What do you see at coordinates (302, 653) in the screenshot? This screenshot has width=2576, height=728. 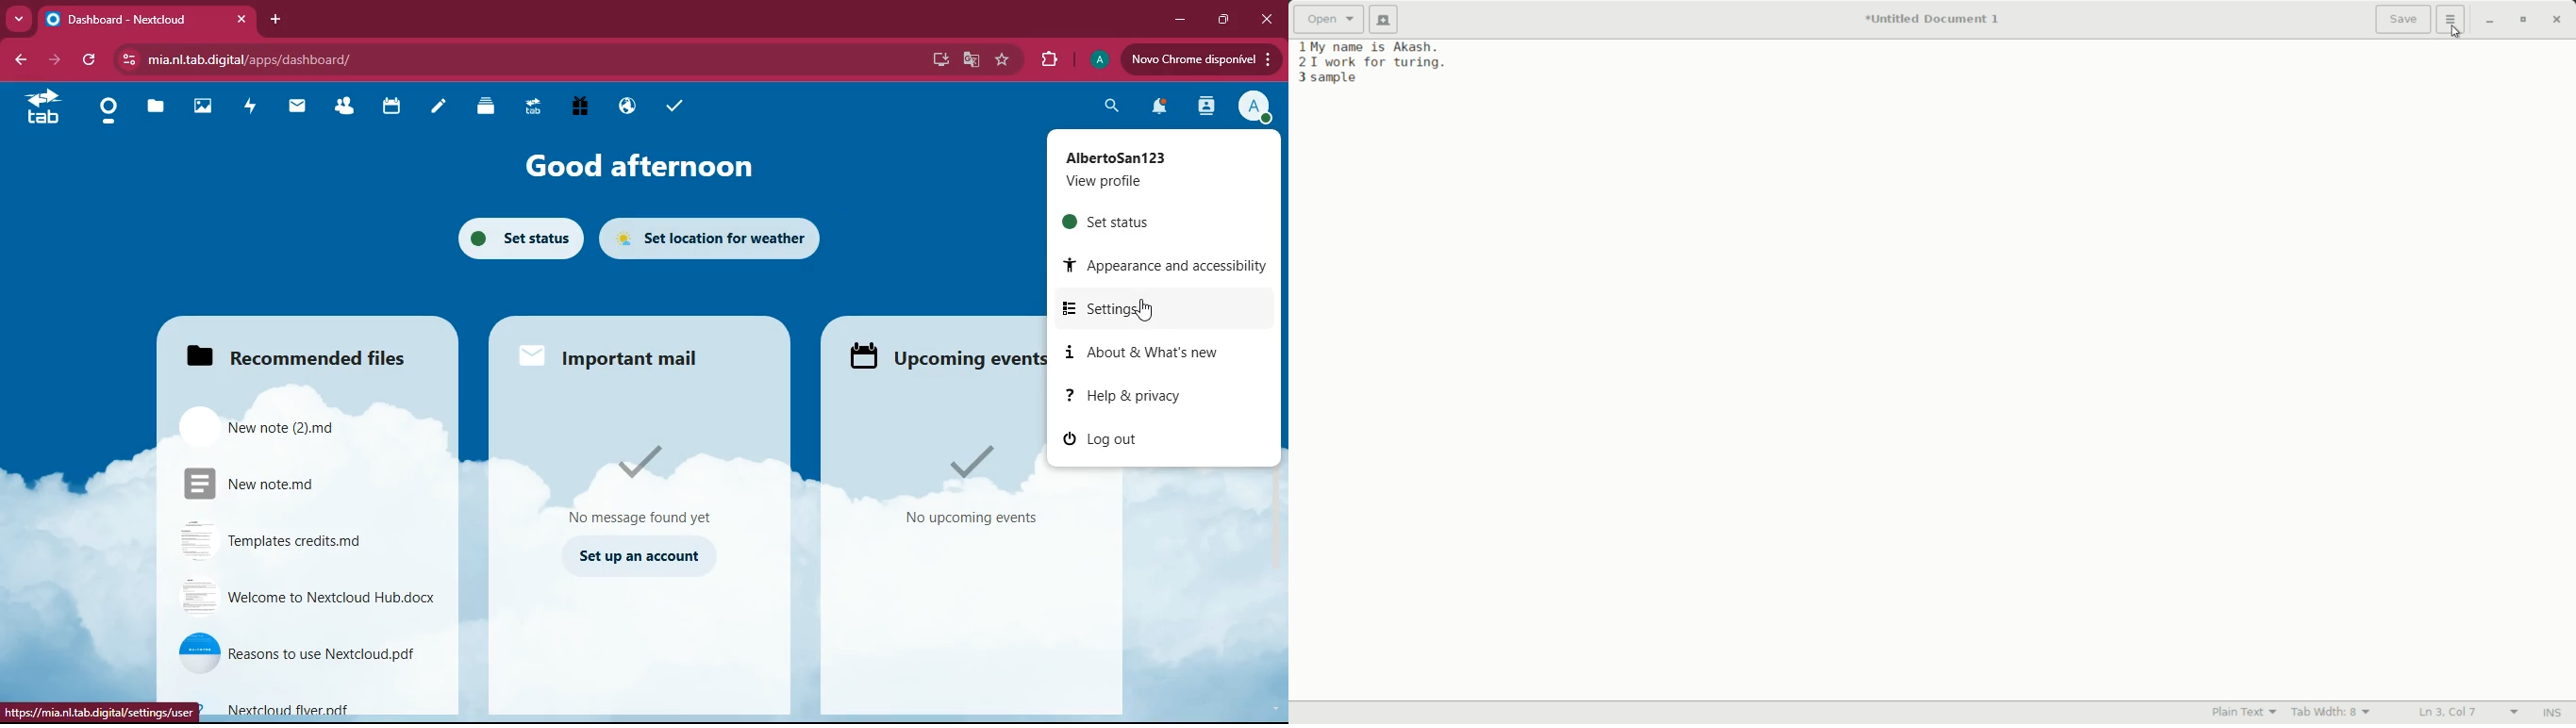 I see `file` at bounding box center [302, 653].